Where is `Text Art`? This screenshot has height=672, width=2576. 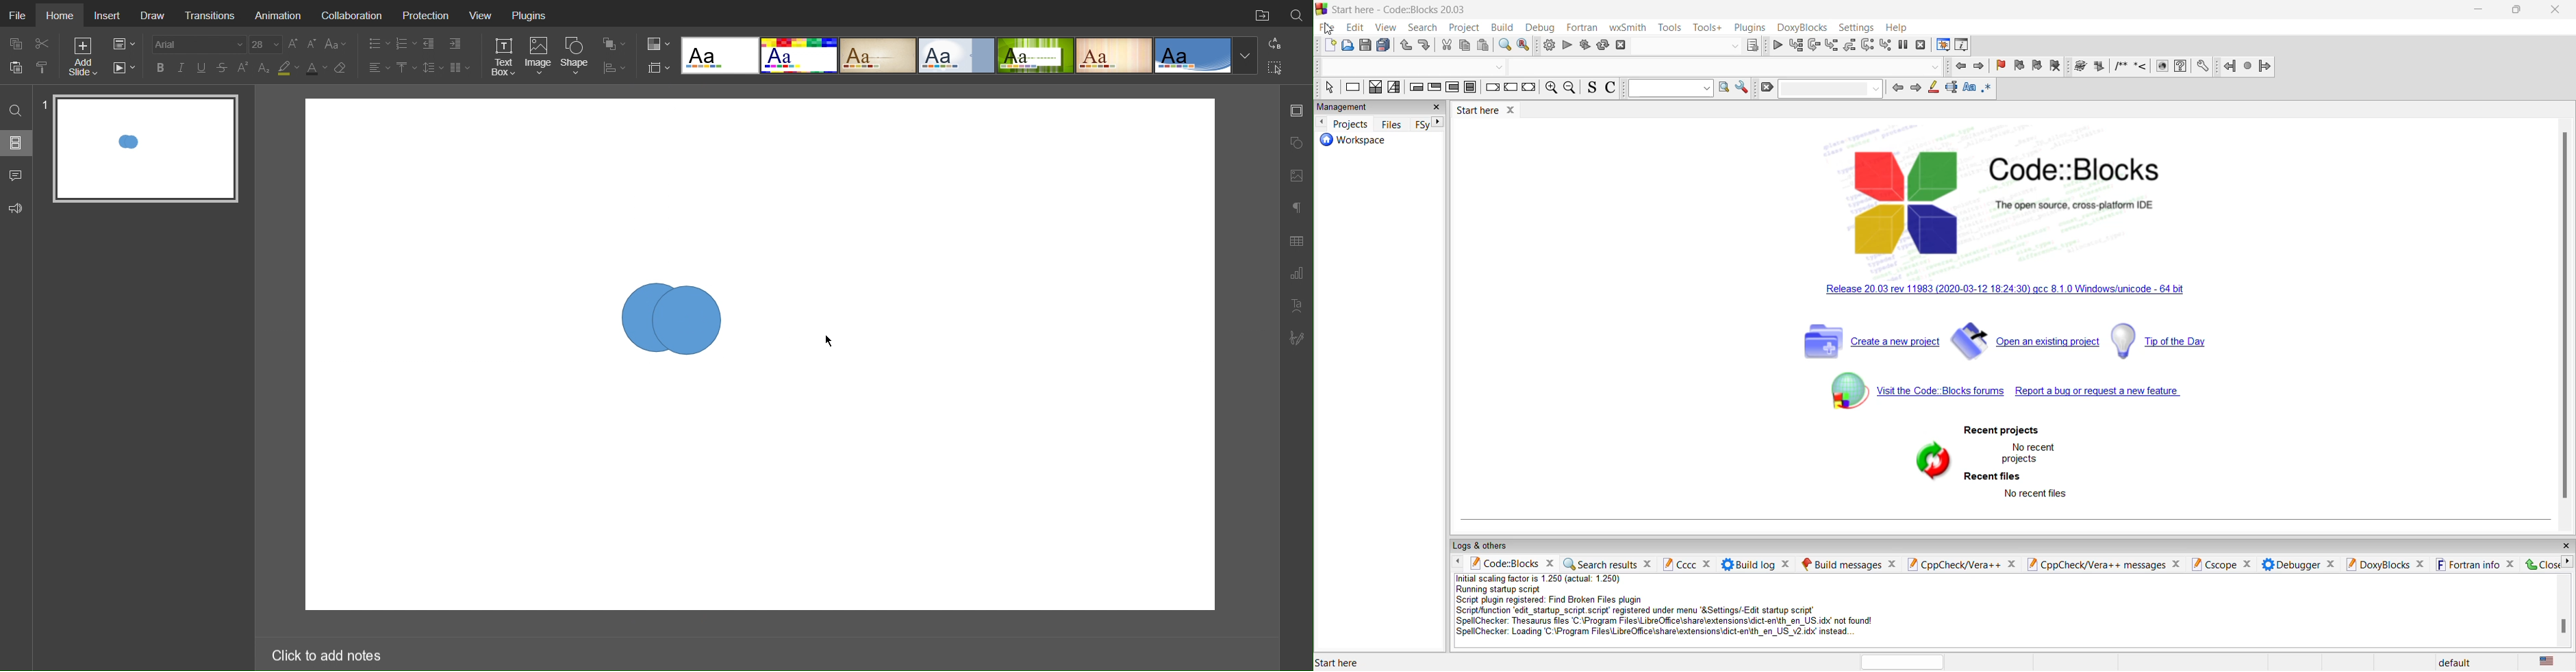
Text Art is located at coordinates (1296, 305).